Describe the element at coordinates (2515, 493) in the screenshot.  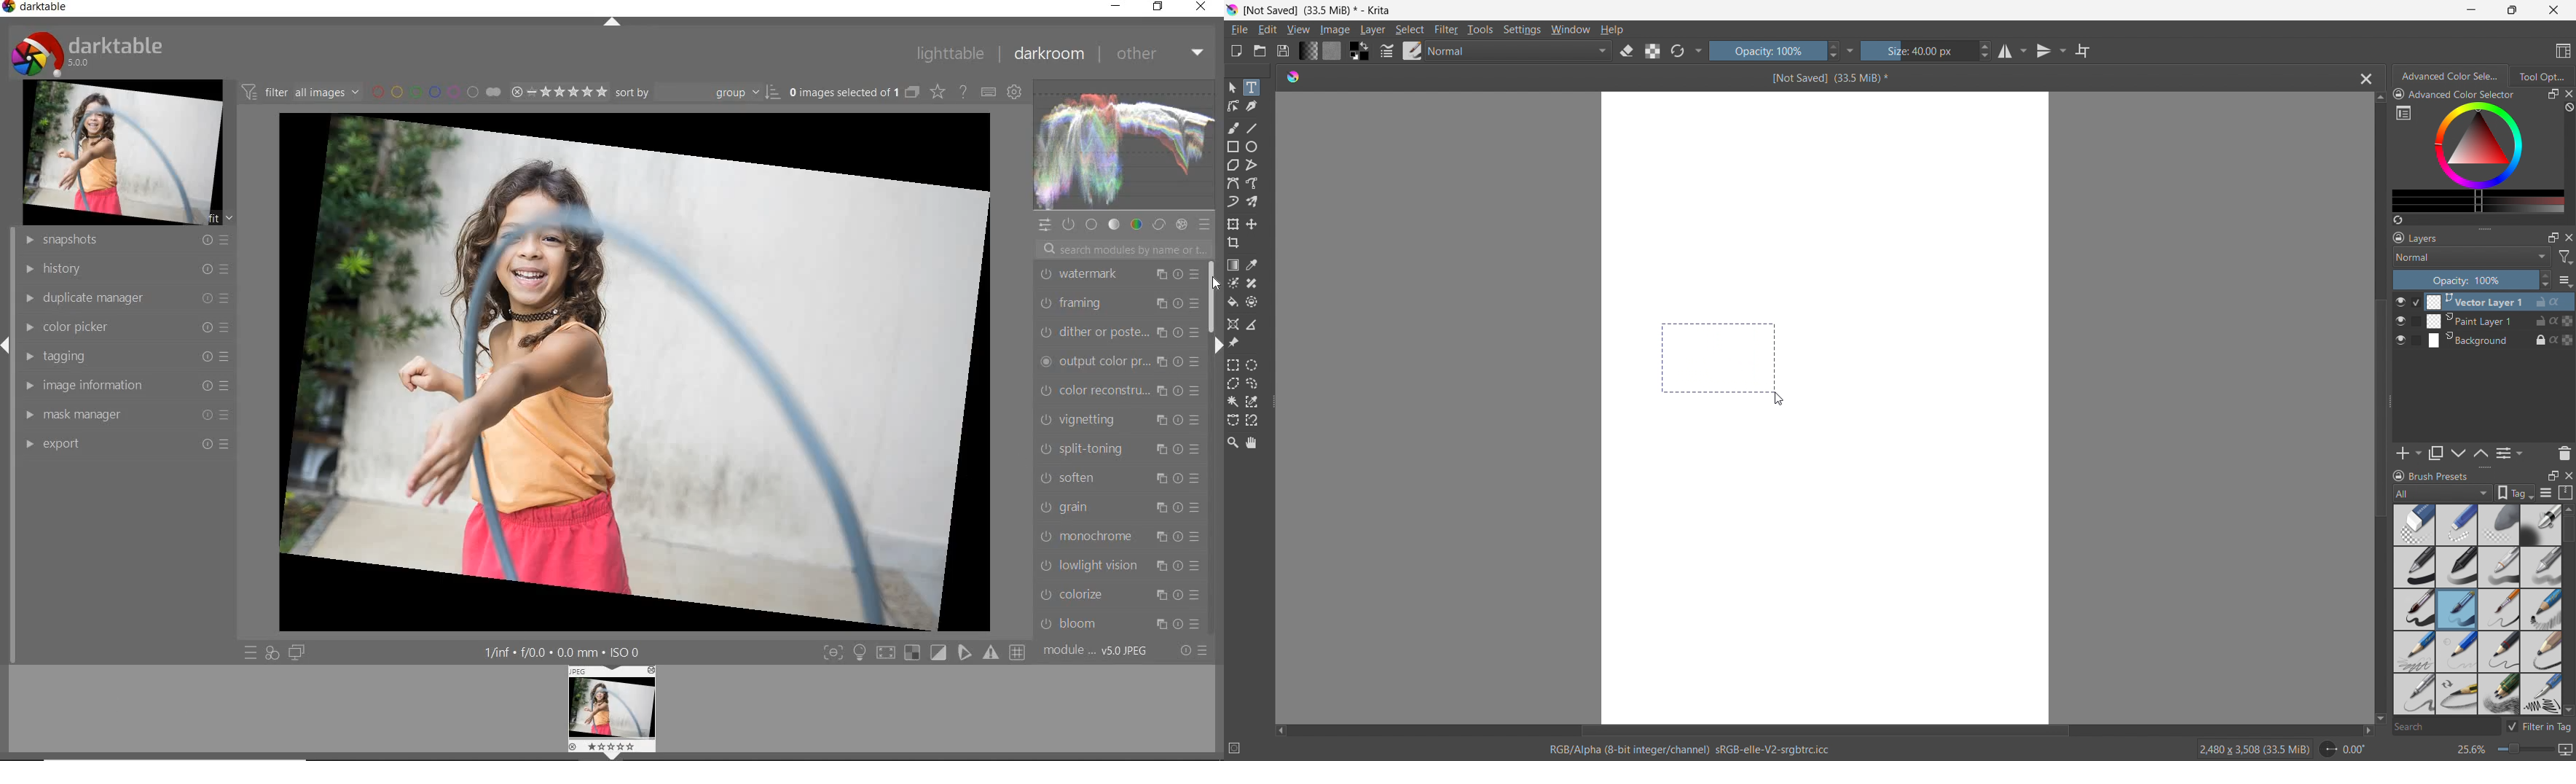
I see `tags` at that location.